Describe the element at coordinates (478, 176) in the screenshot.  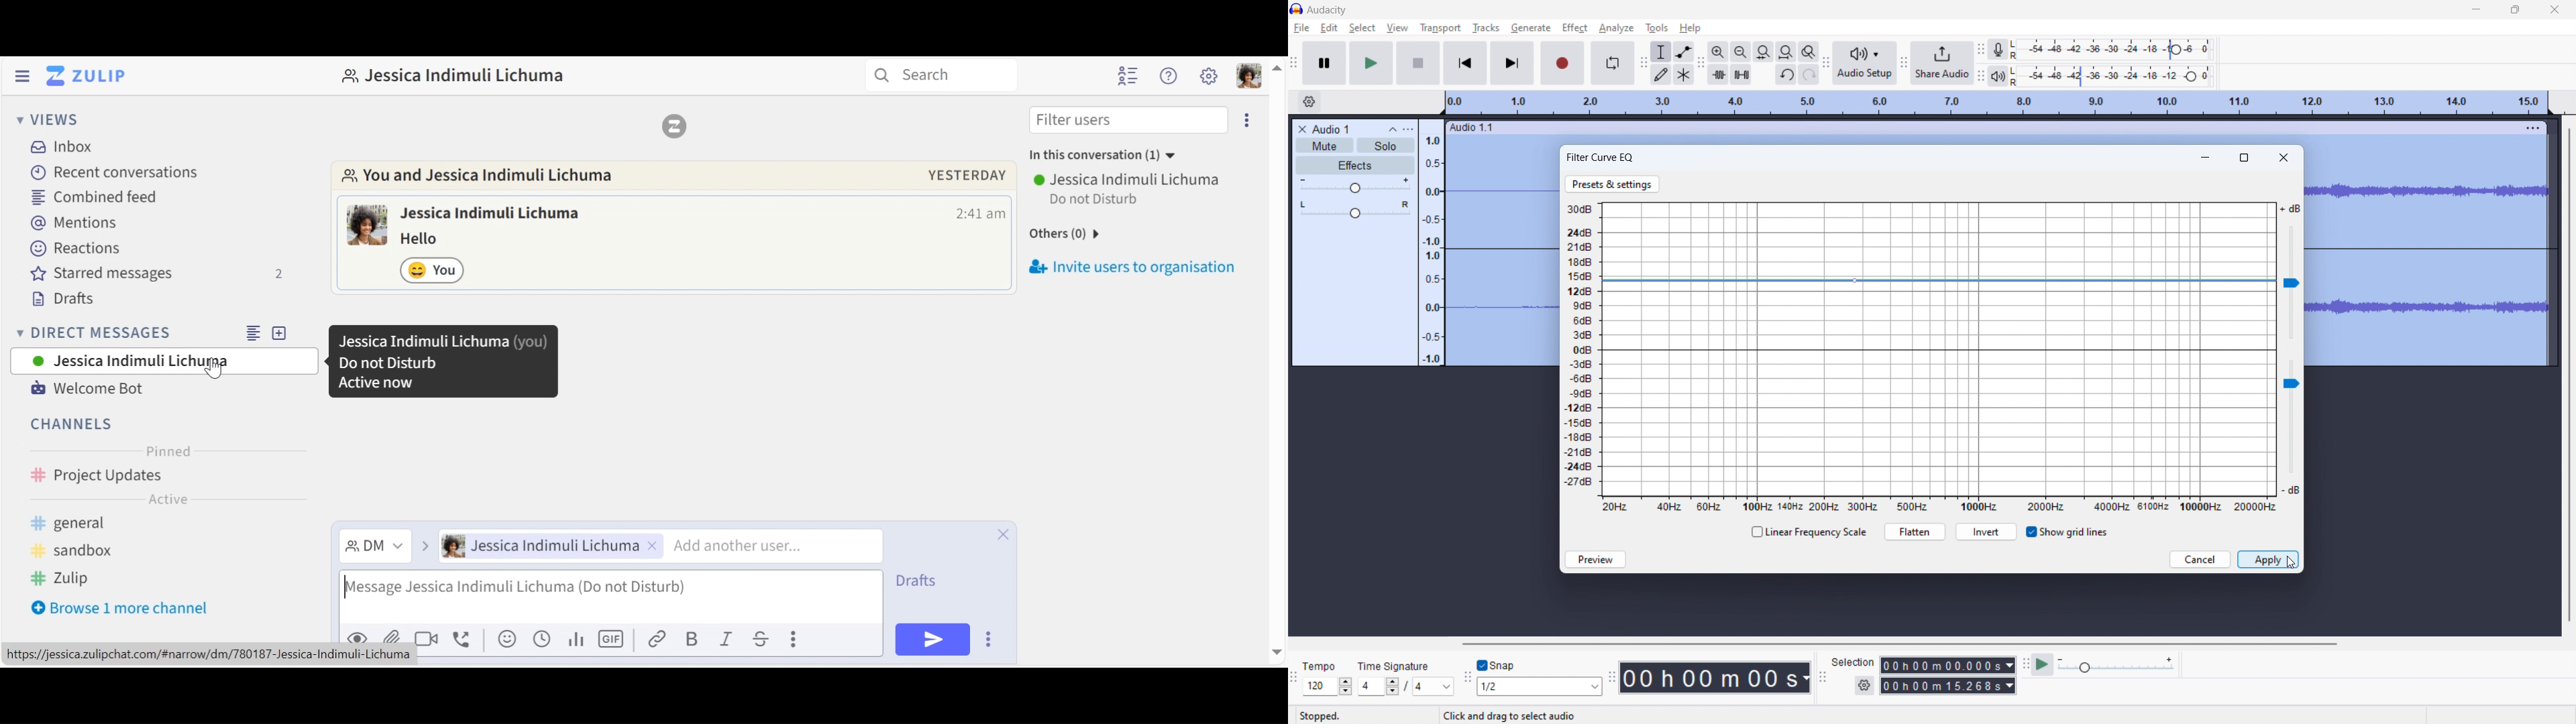
I see `Go to direct message with user` at that location.